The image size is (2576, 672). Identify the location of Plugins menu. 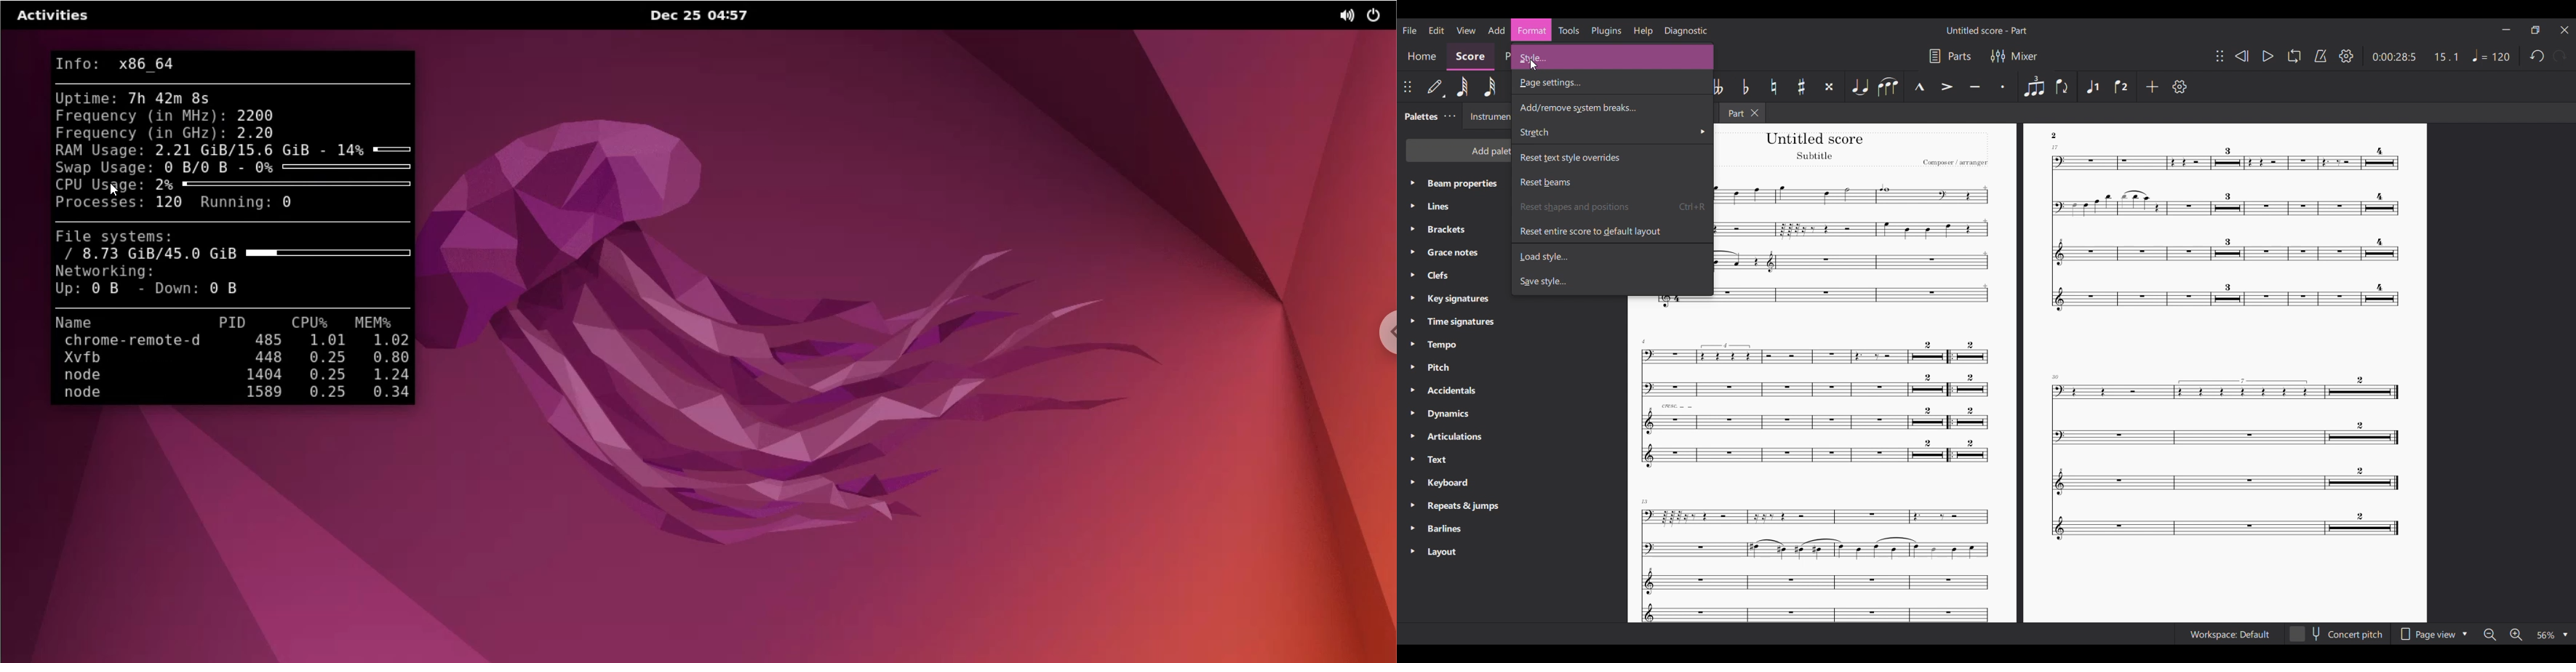
(1606, 31).